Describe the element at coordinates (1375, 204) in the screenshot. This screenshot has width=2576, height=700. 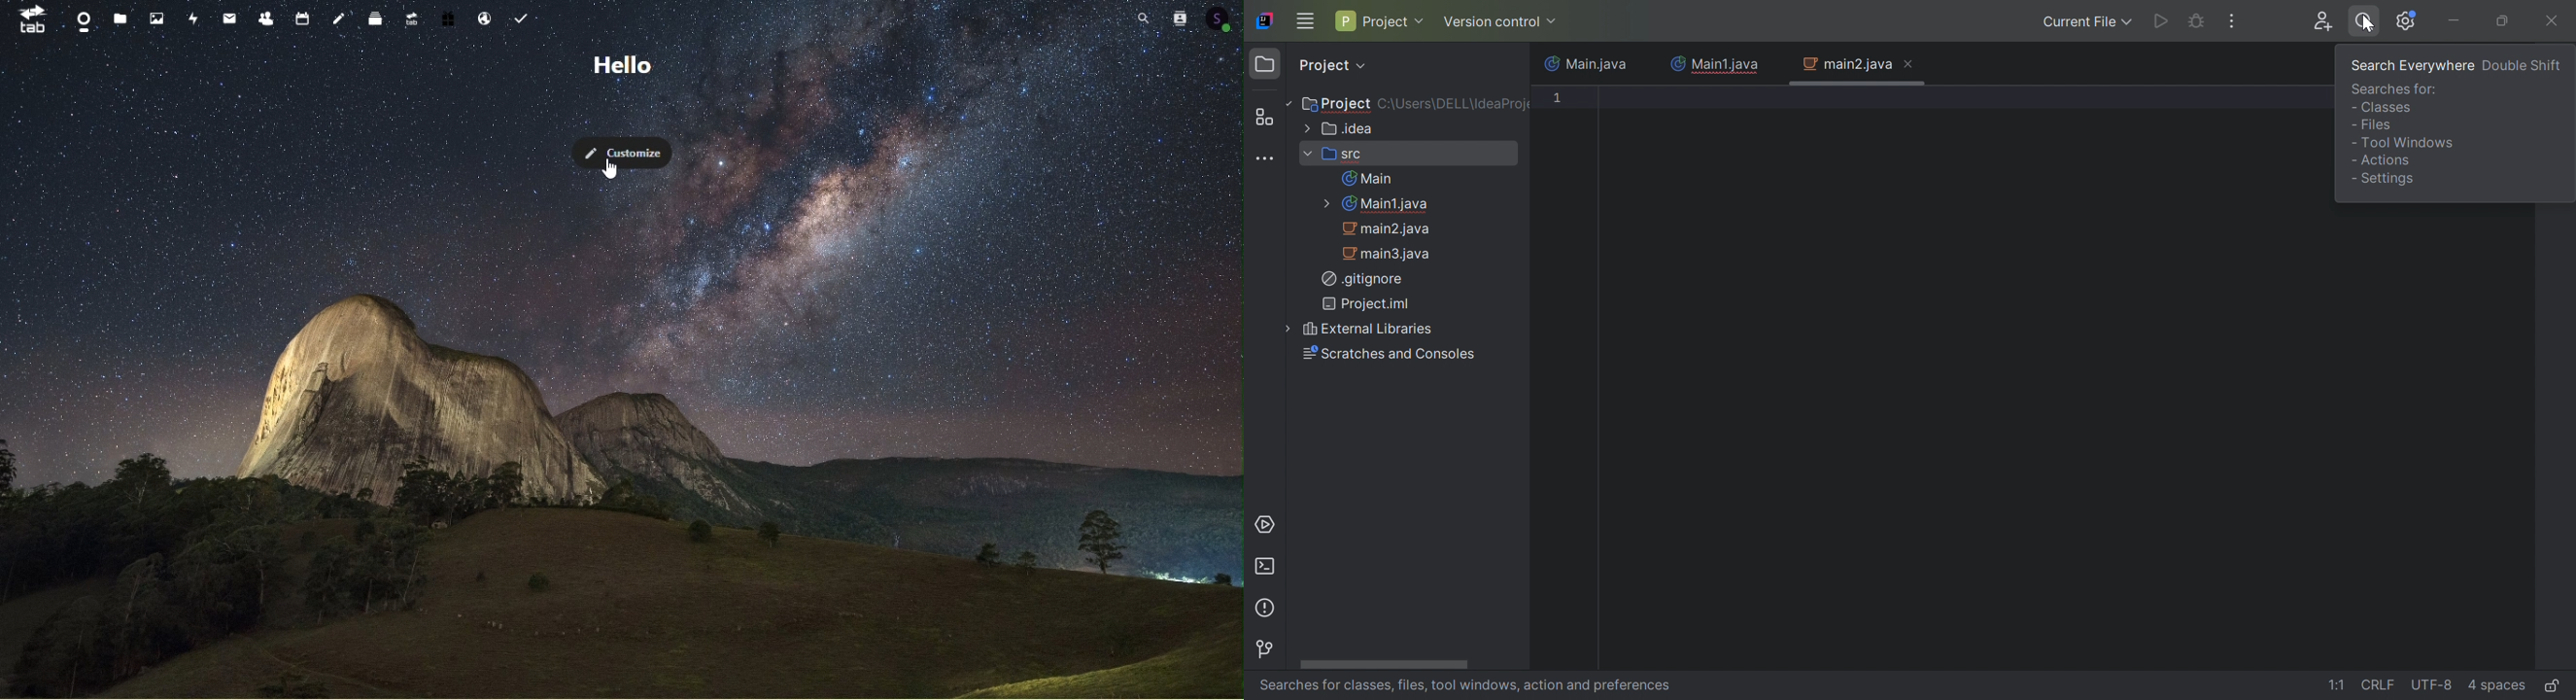
I see `Main1.java` at that location.